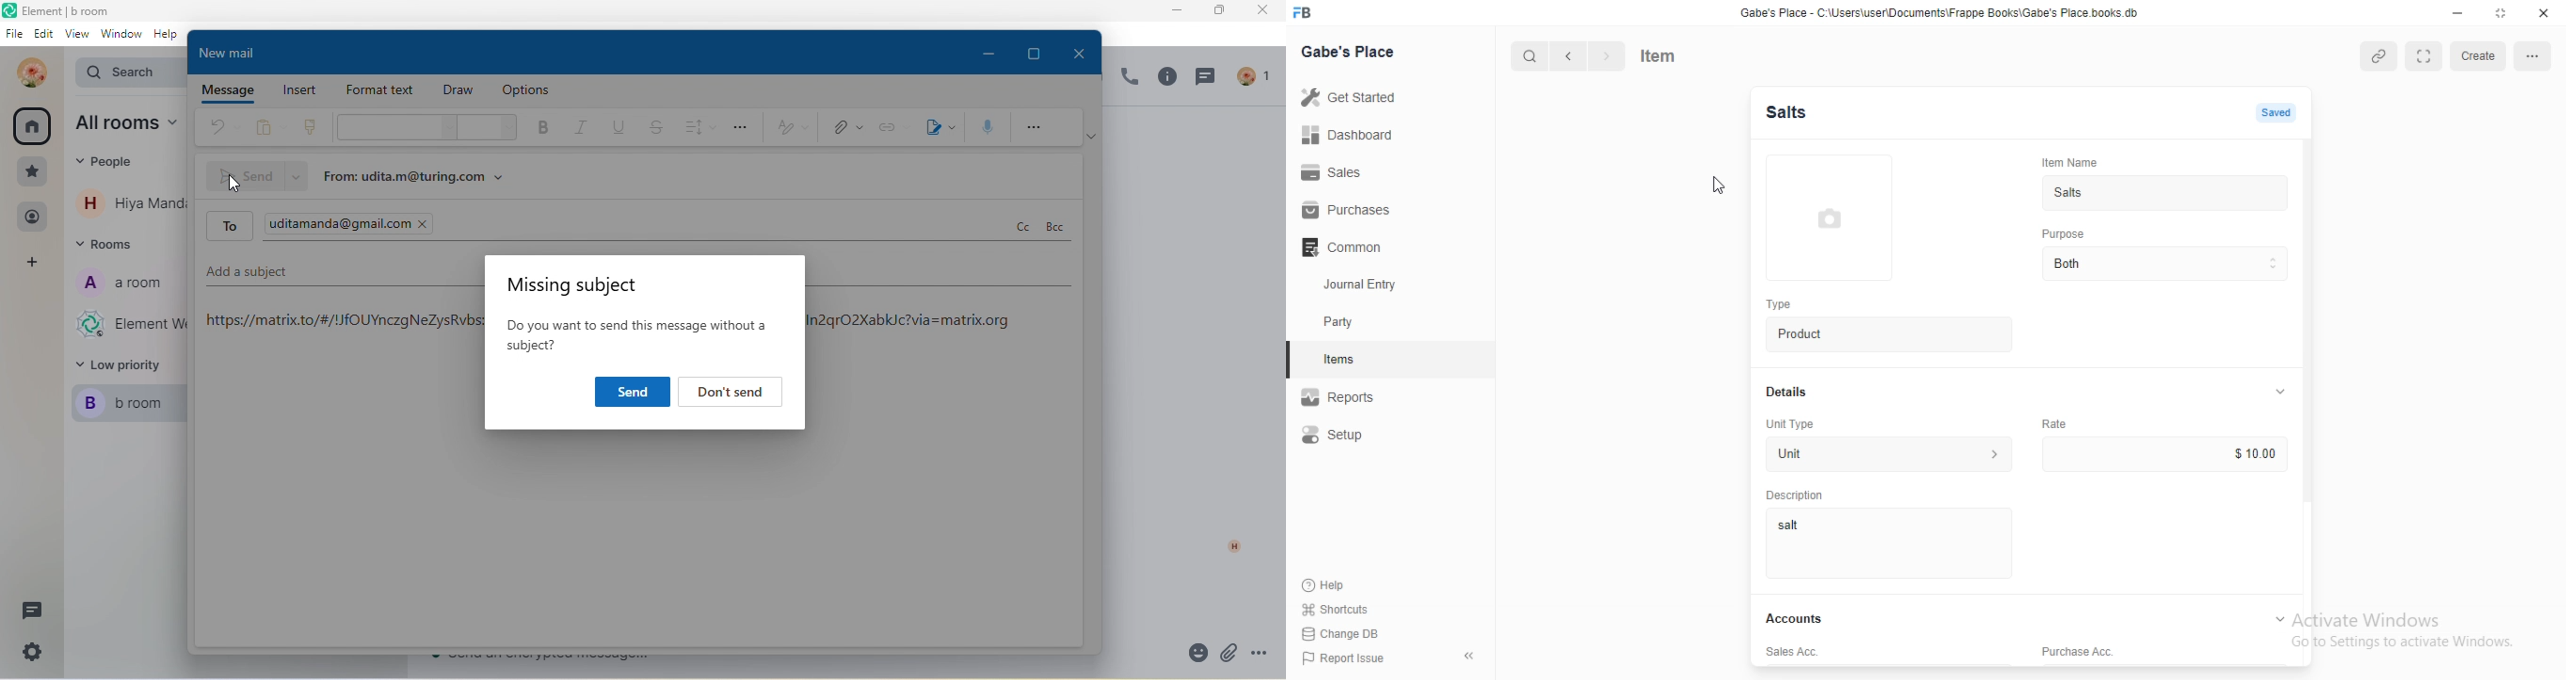  Describe the element at coordinates (1332, 585) in the screenshot. I see `Help` at that location.